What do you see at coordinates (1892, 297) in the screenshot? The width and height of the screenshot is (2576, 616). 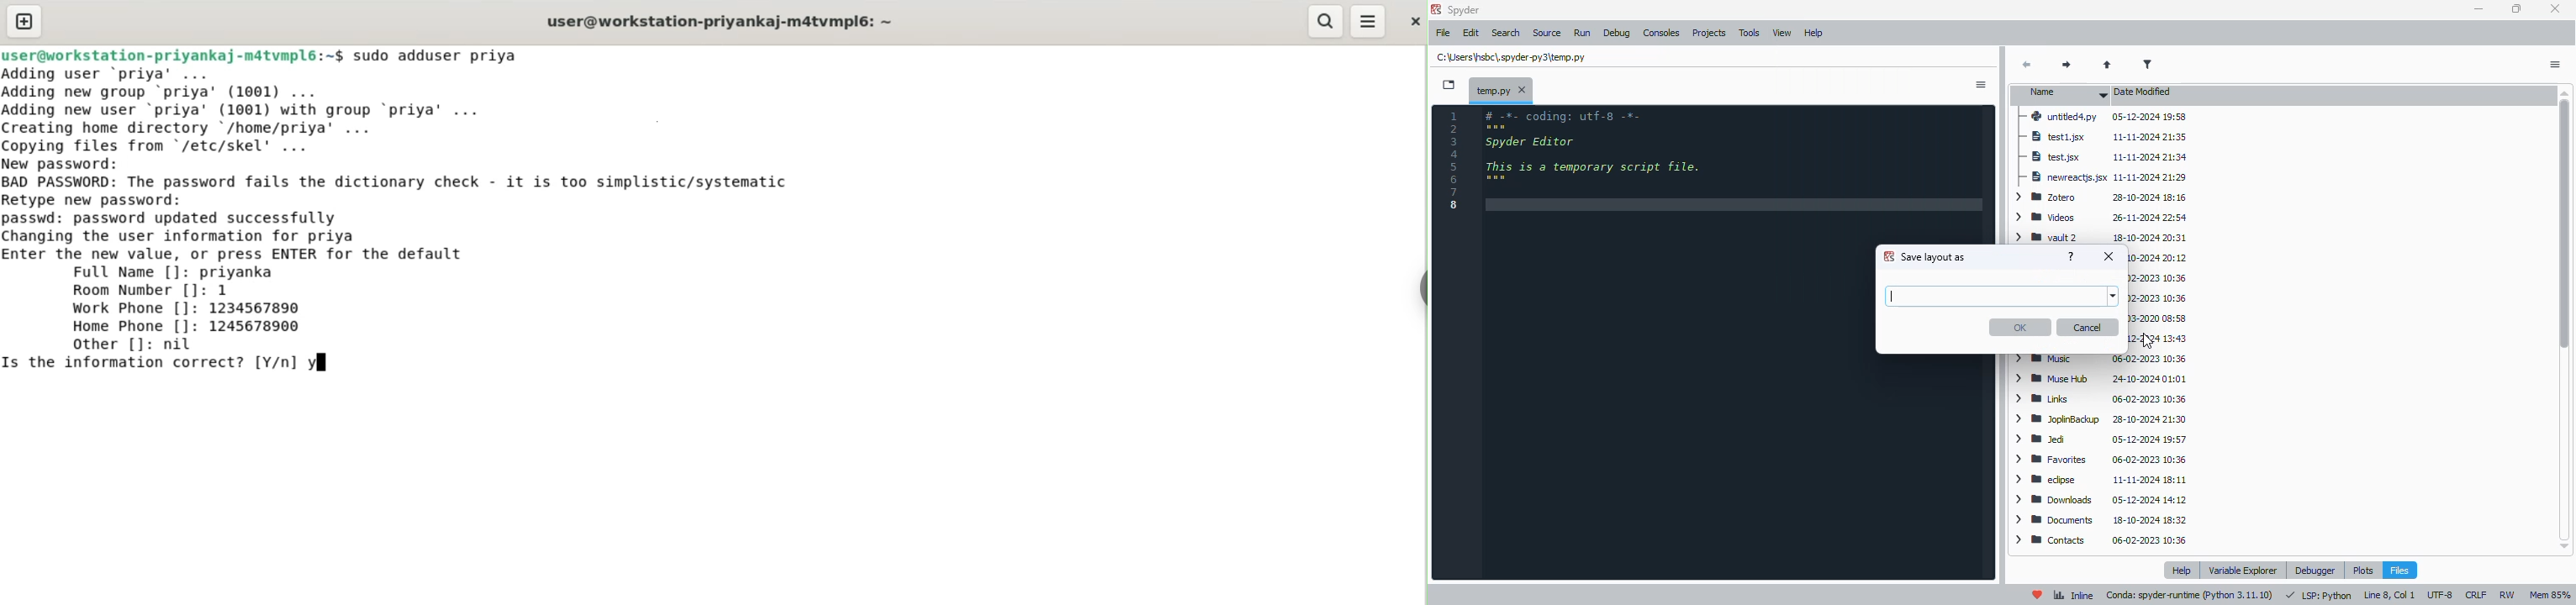 I see `typing` at bounding box center [1892, 297].